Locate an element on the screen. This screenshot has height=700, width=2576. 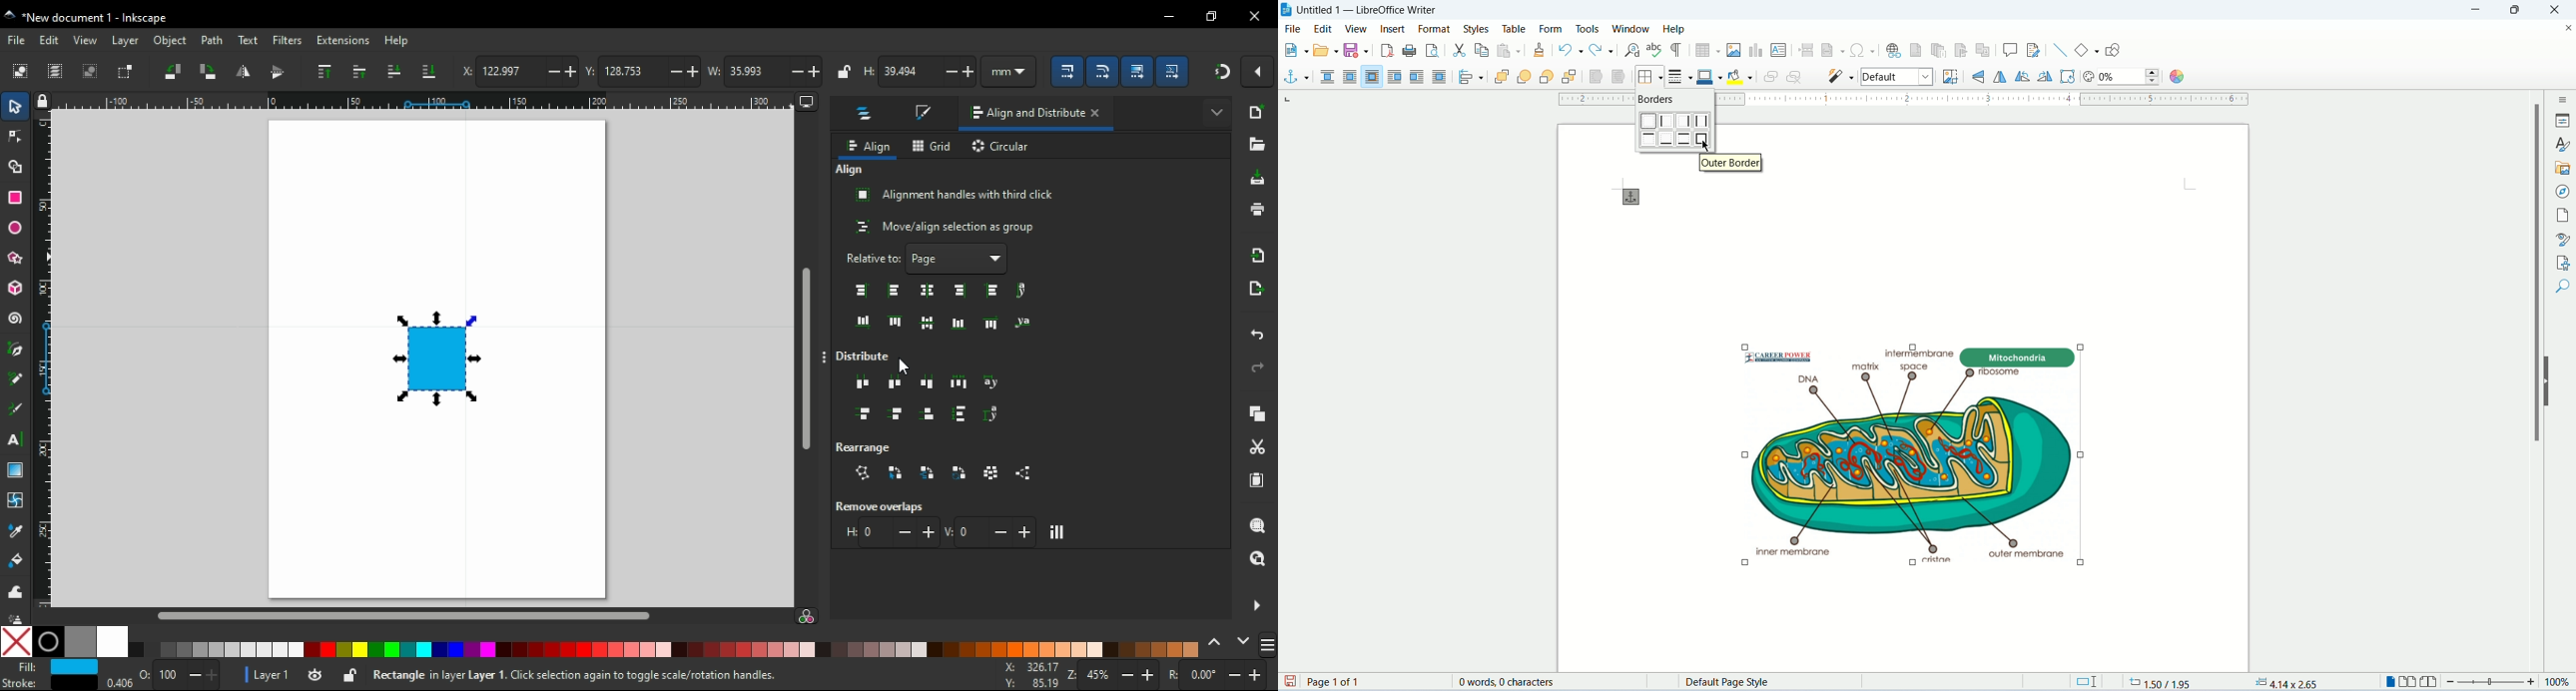
extensions is located at coordinates (343, 40).